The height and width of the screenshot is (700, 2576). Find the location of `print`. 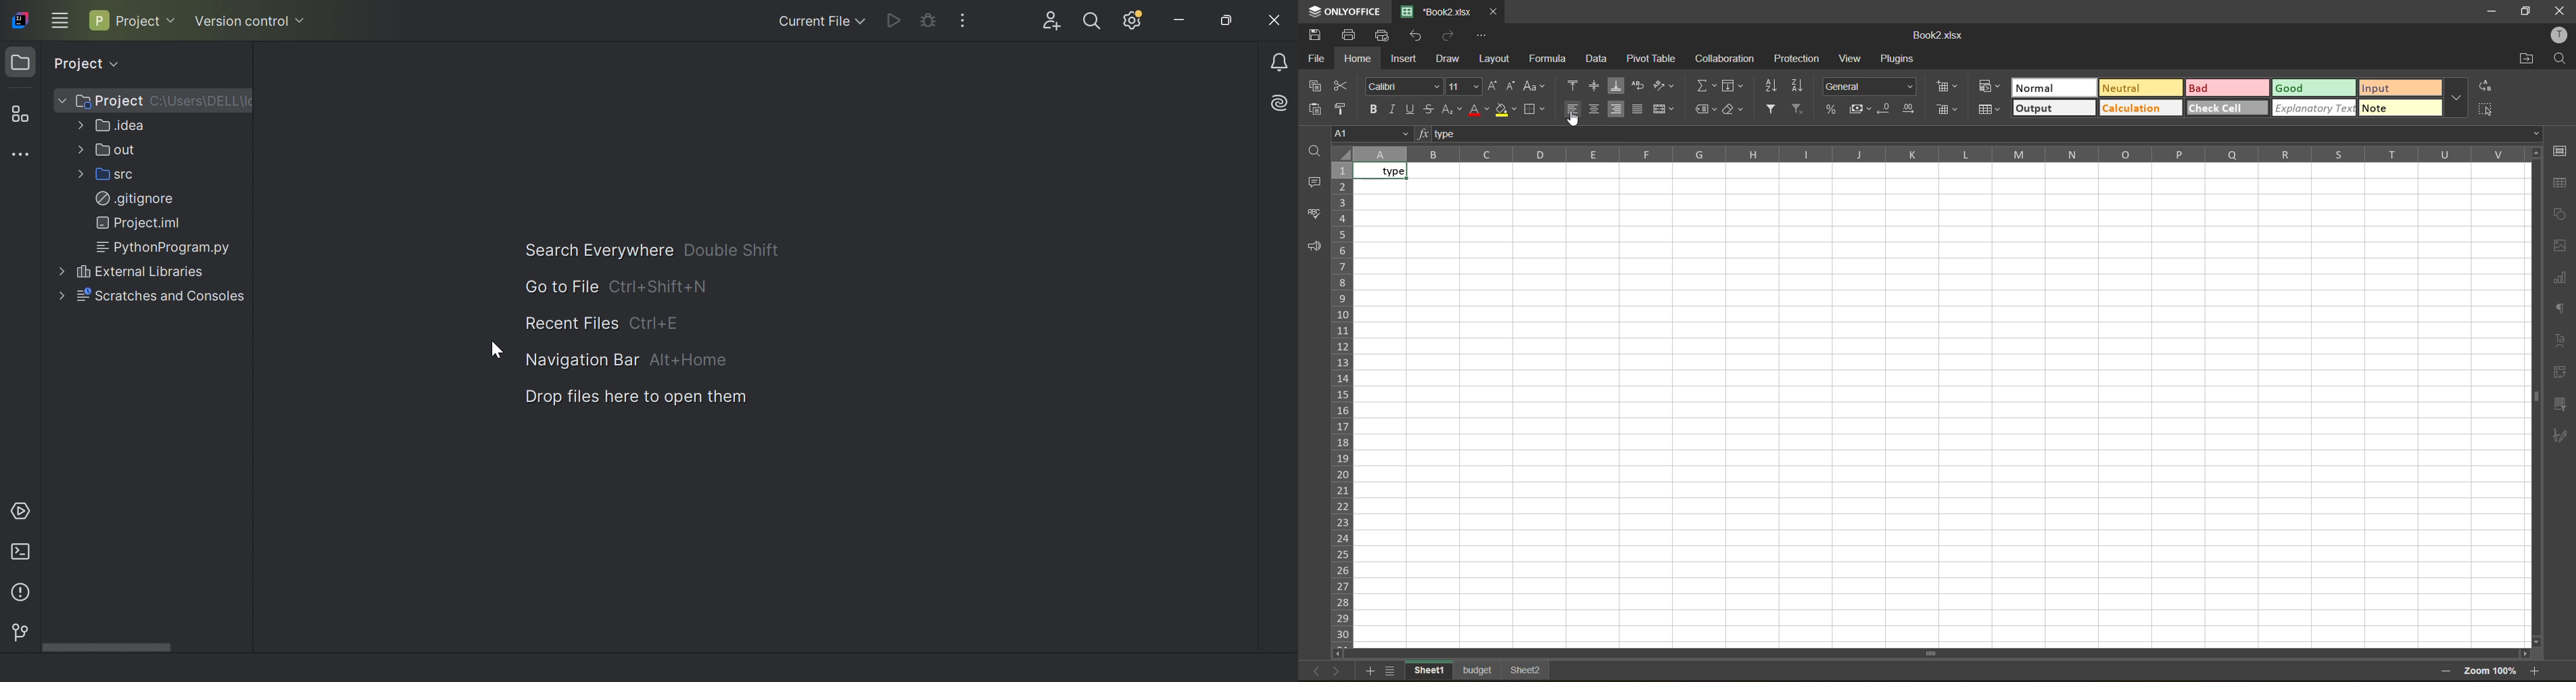

print is located at coordinates (1348, 36).